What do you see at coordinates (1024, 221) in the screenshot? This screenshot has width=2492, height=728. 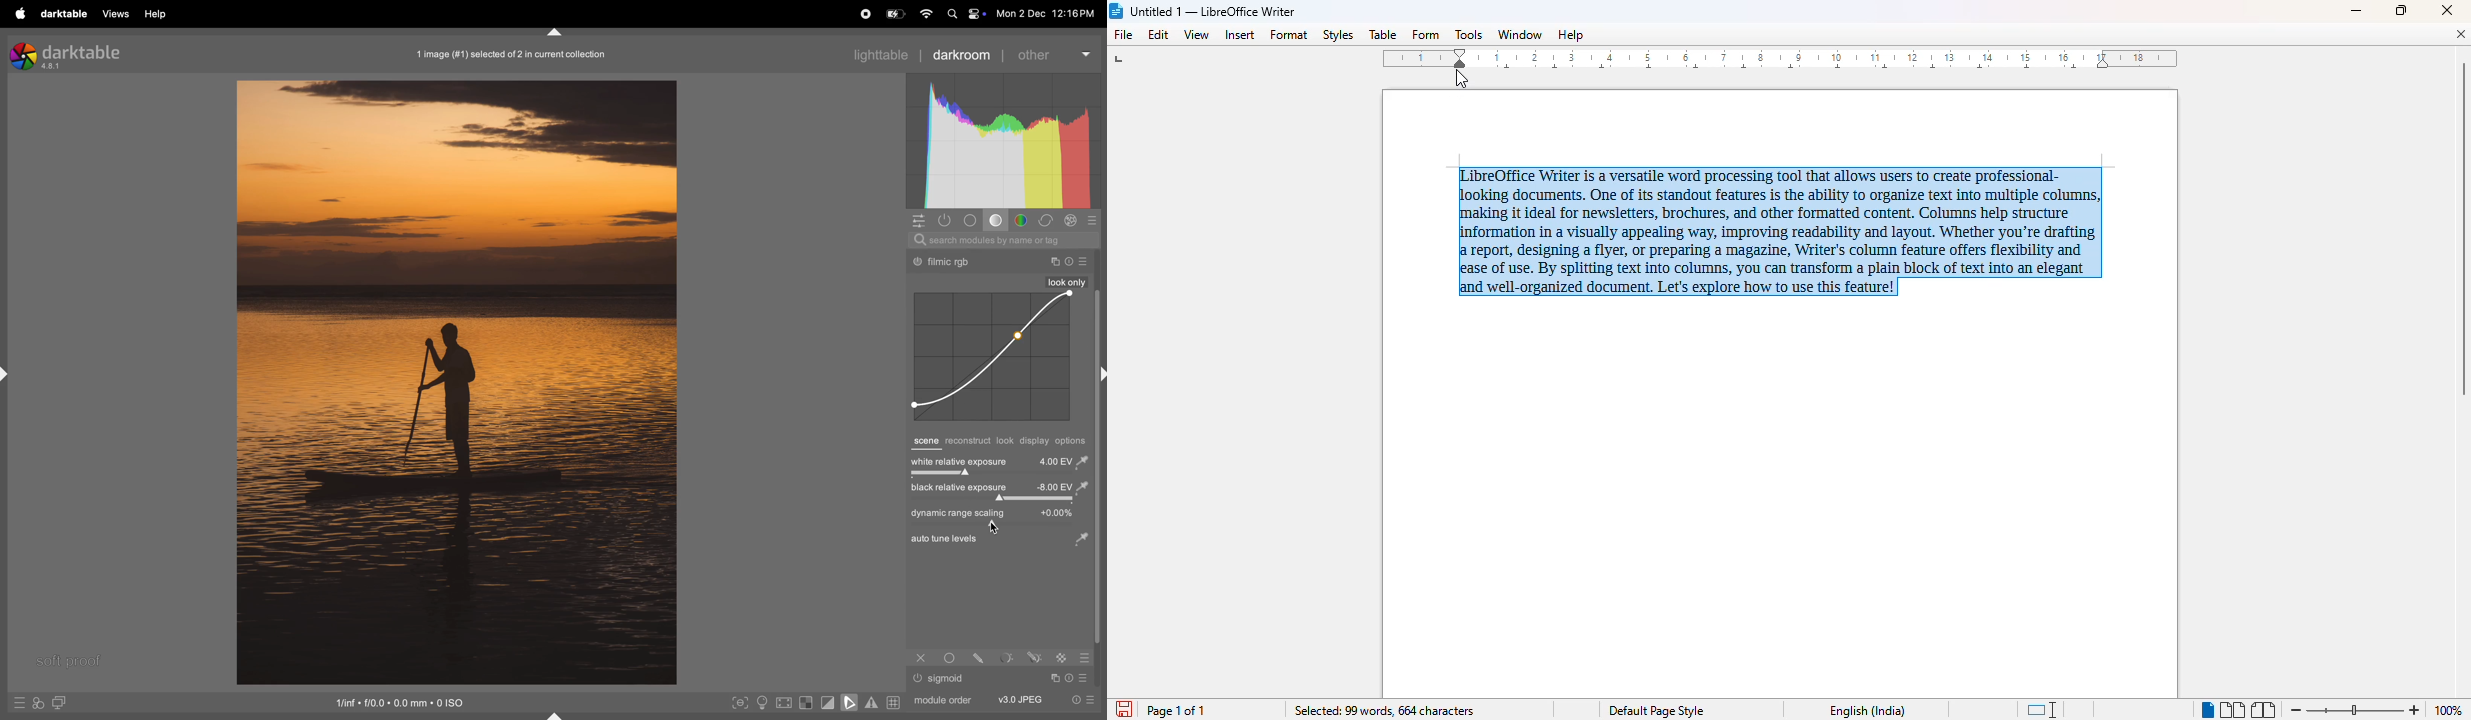 I see `color` at bounding box center [1024, 221].